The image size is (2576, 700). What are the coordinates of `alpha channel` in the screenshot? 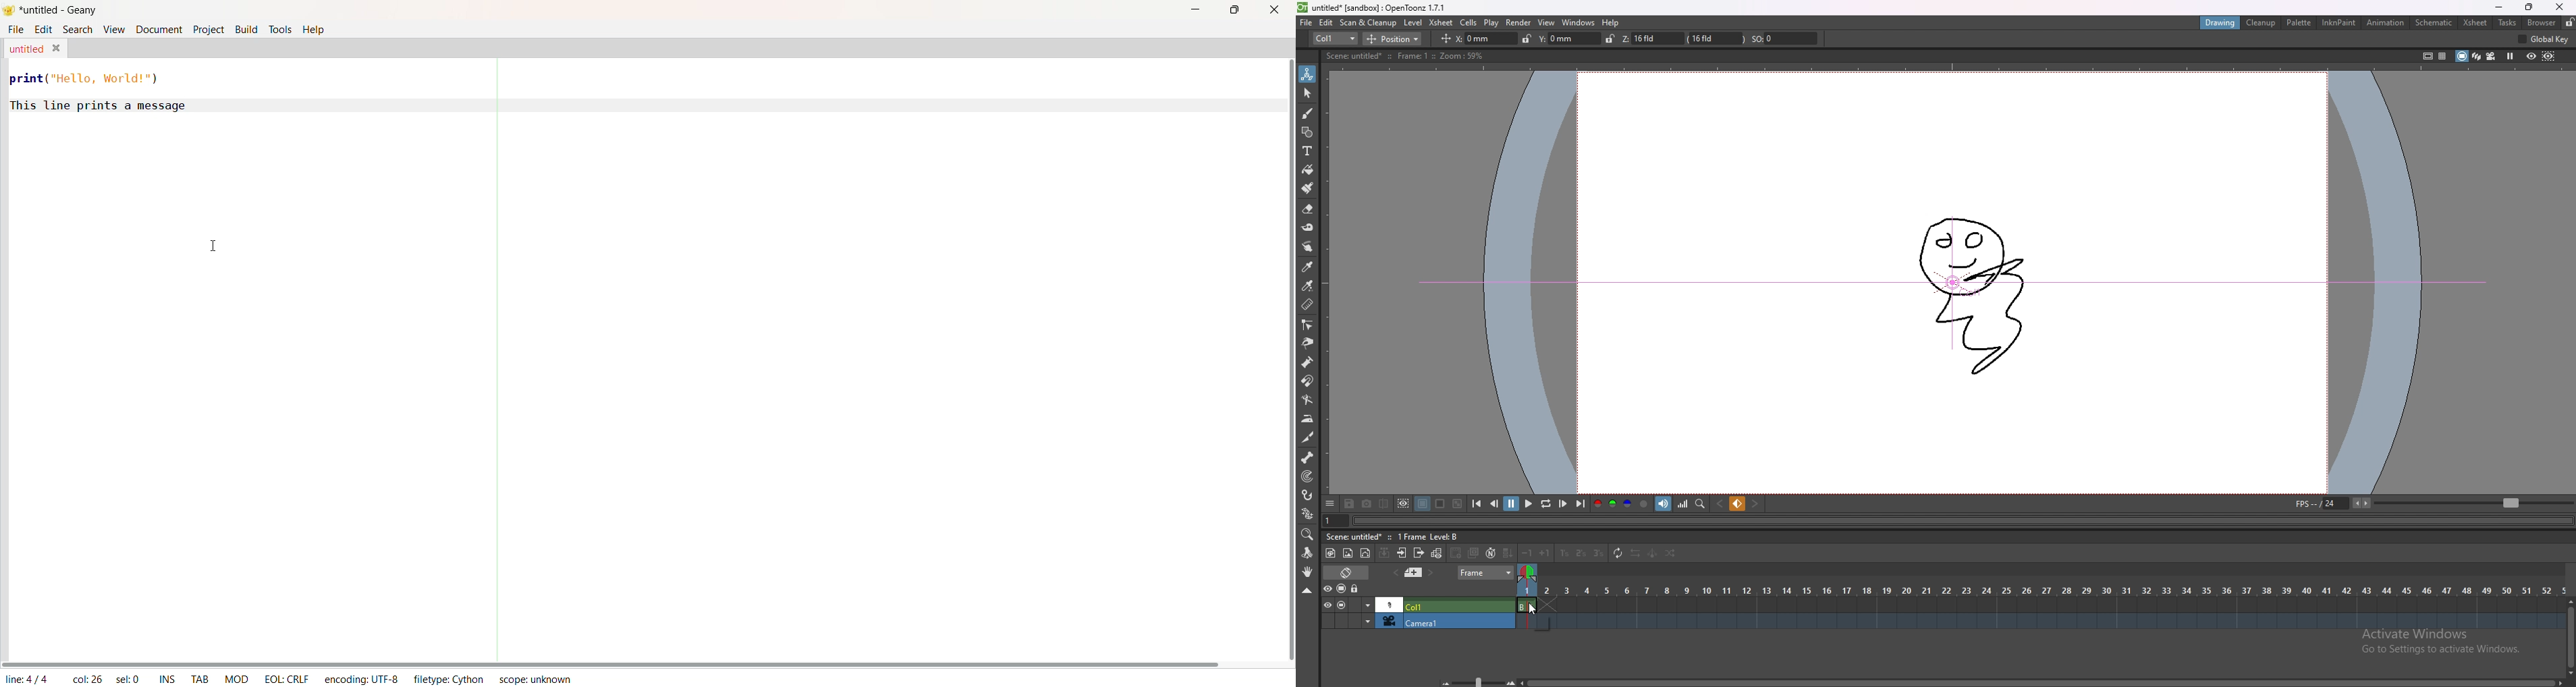 It's located at (1644, 503).